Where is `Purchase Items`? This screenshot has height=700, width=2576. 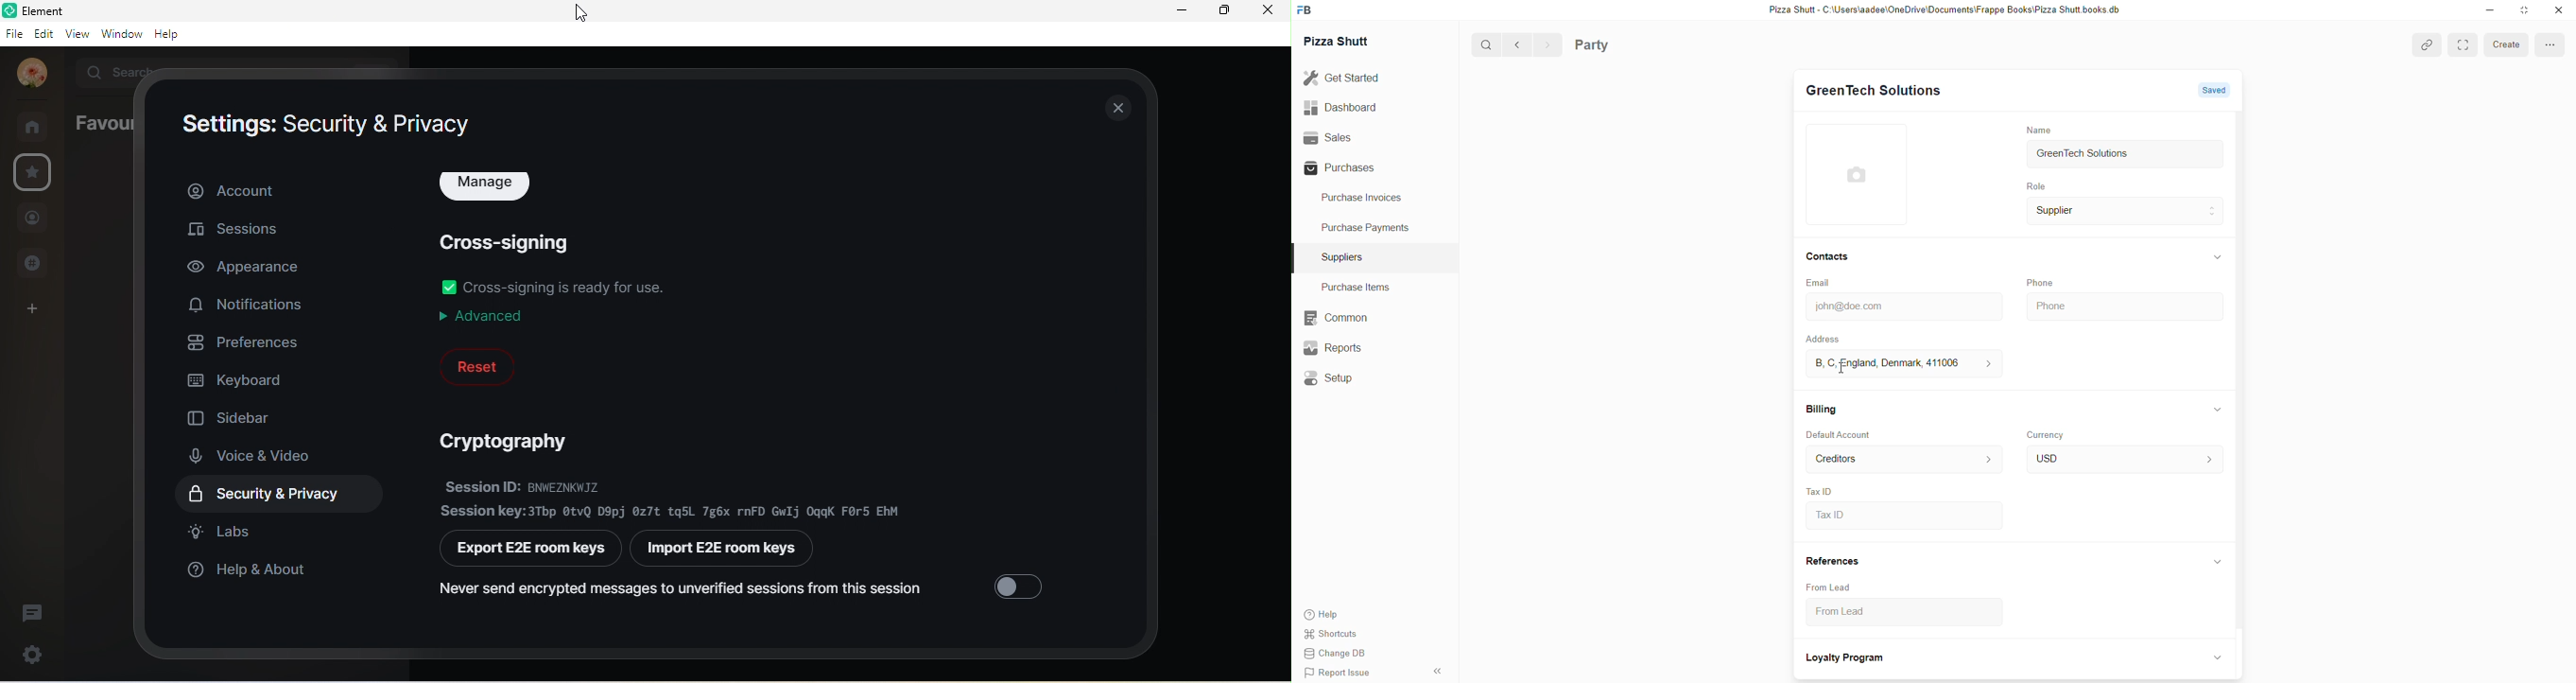
Purchase Items is located at coordinates (1360, 287).